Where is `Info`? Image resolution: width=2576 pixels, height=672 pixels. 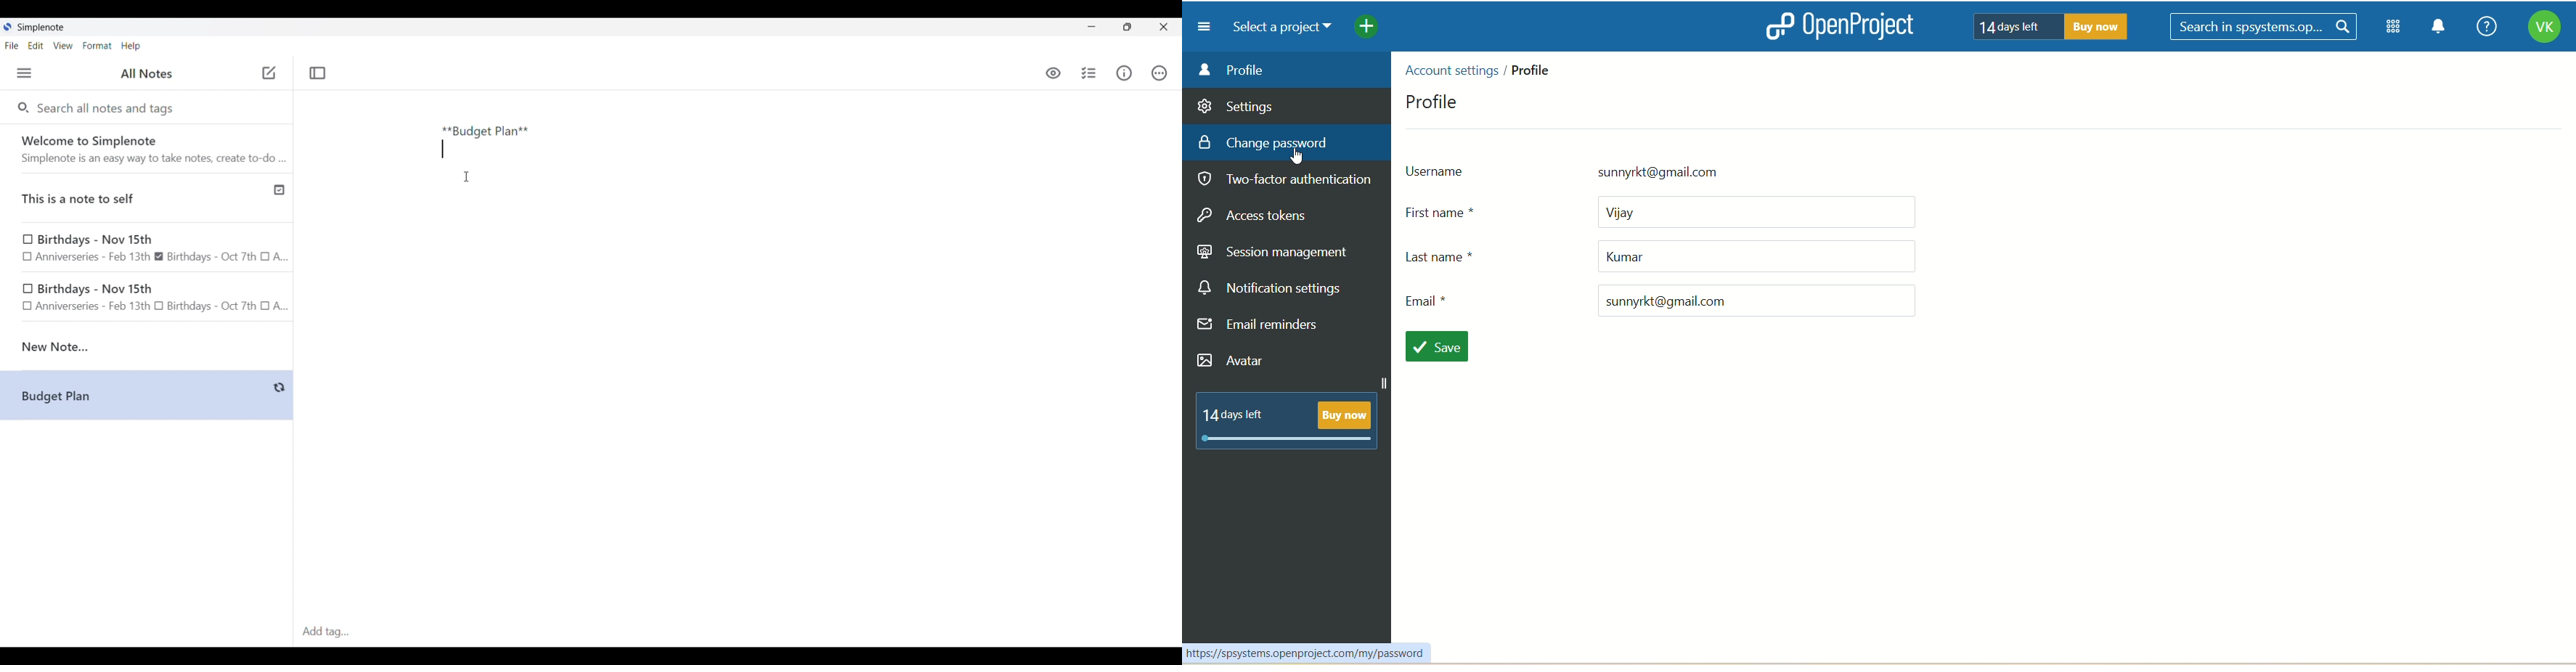
Info is located at coordinates (1124, 73).